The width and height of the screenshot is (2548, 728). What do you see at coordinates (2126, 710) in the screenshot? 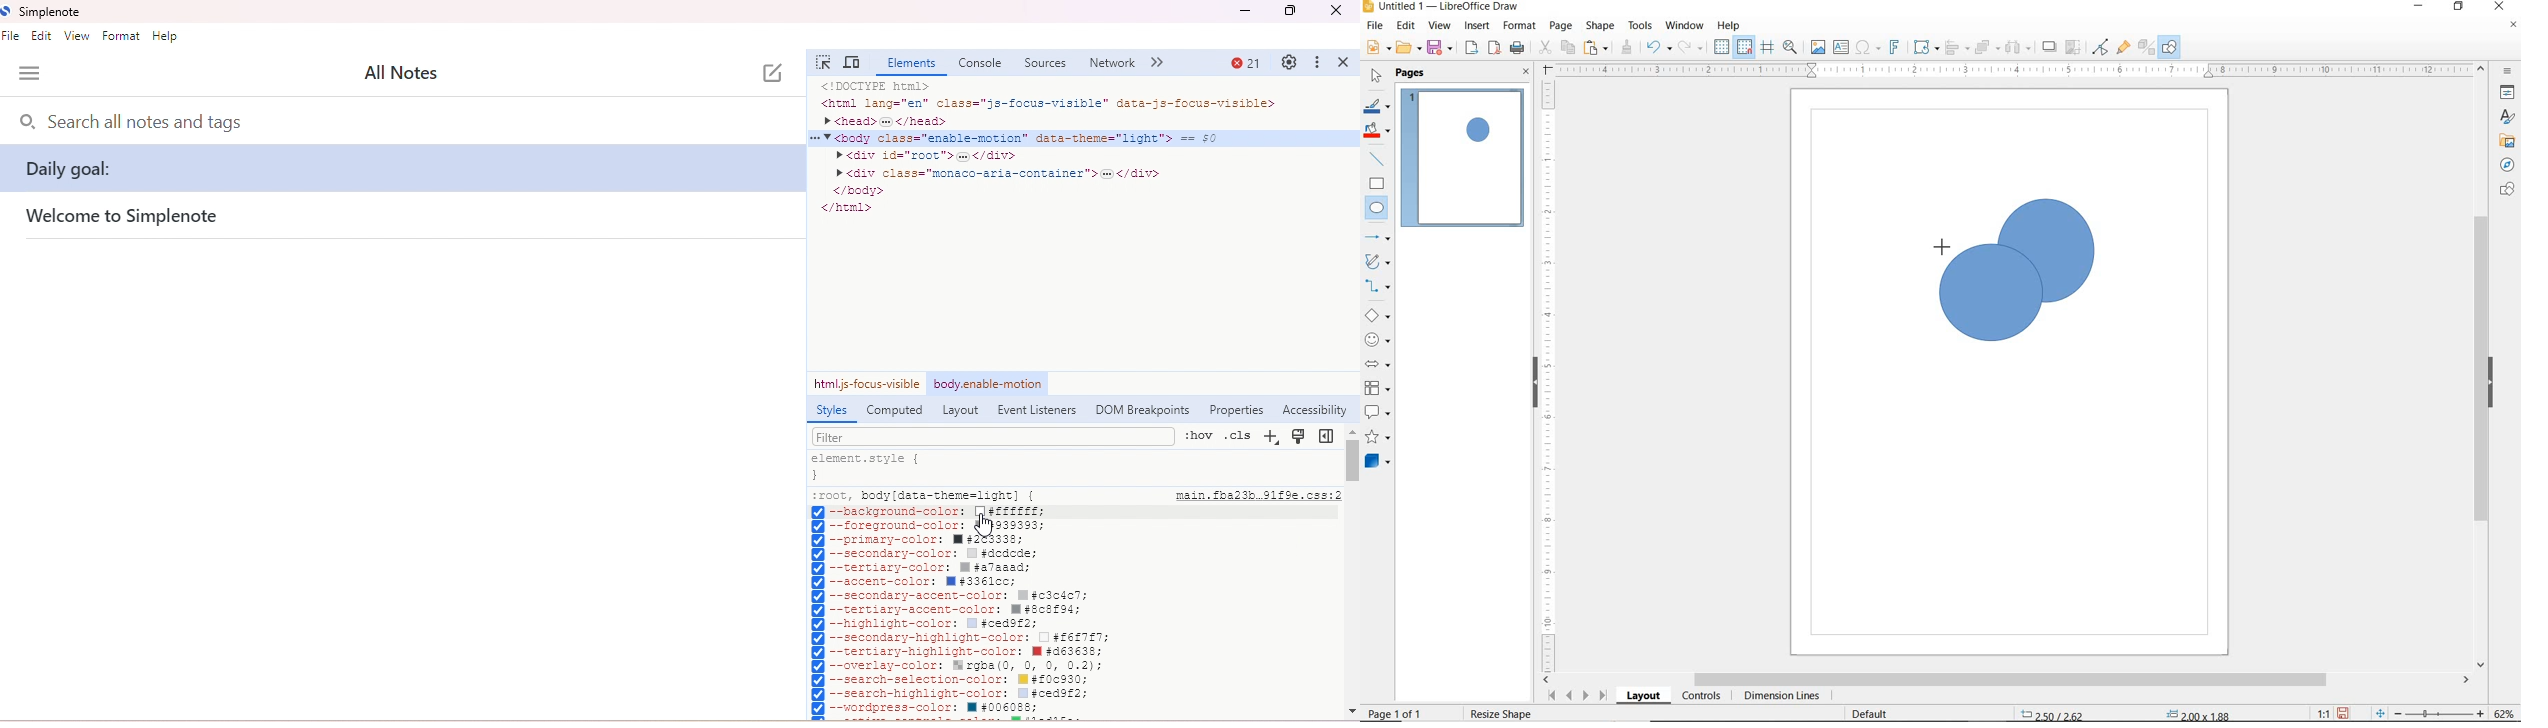
I see `STANDARD SELECTION` at bounding box center [2126, 710].